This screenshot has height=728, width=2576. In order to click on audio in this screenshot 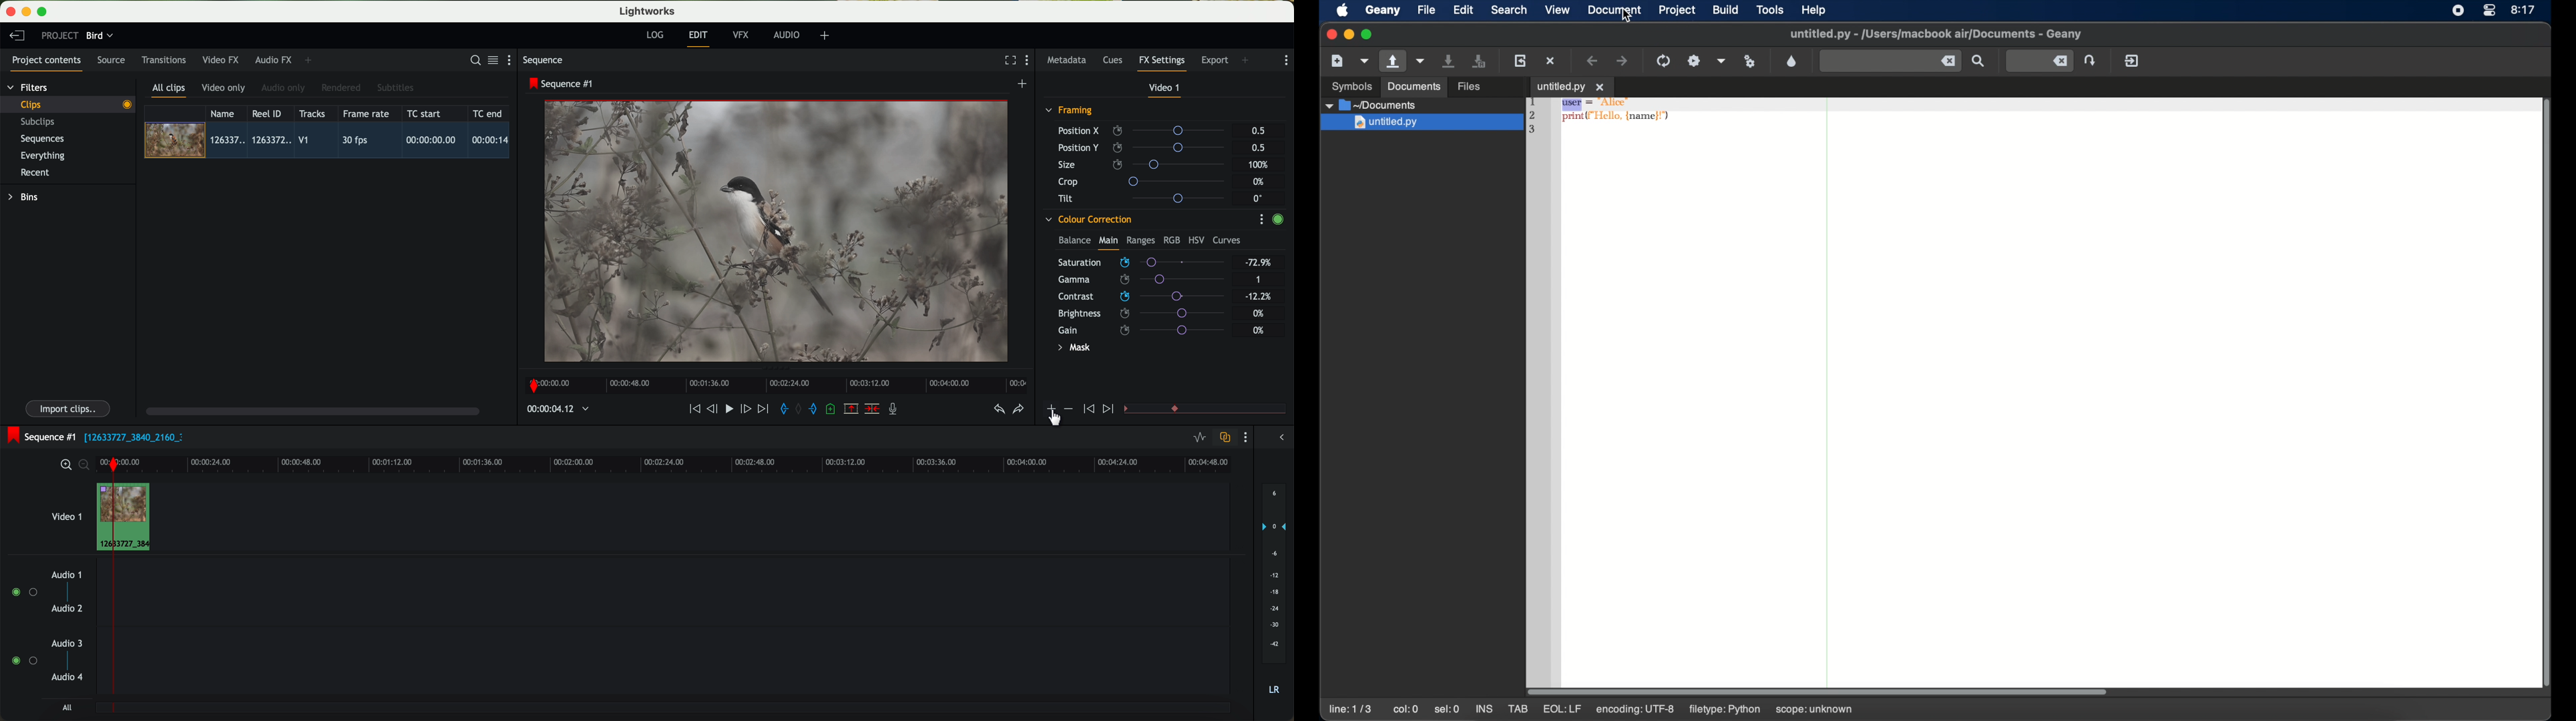, I will do `click(787, 34)`.